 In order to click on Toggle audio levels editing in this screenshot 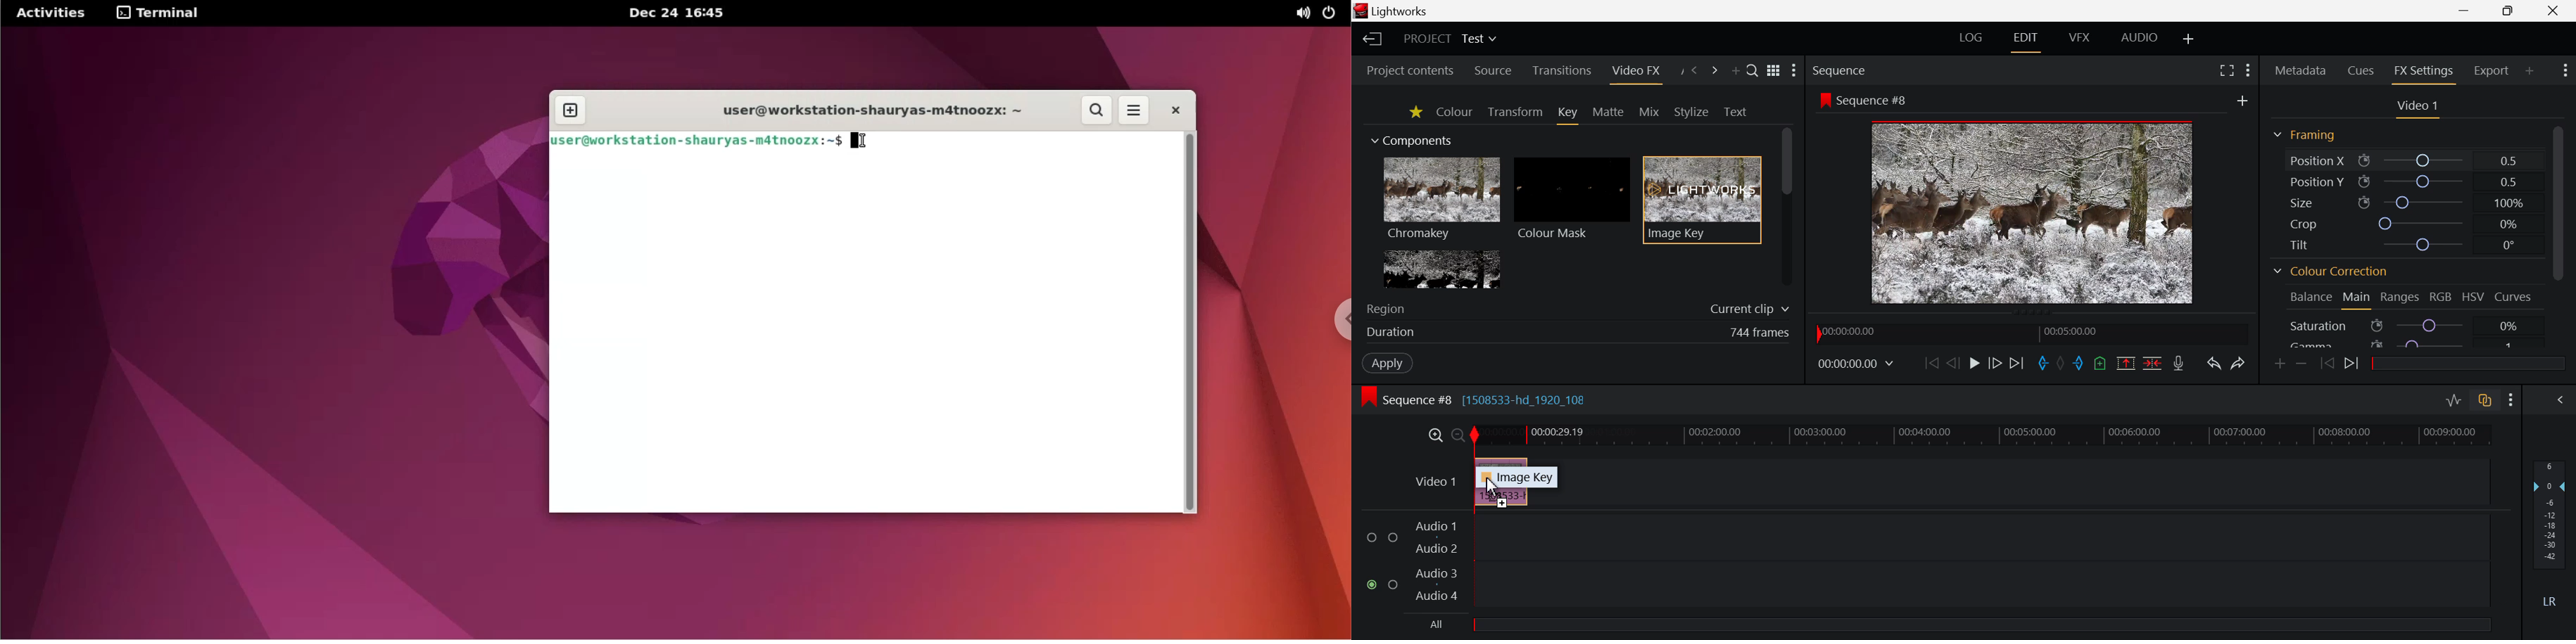, I will do `click(2453, 401)`.